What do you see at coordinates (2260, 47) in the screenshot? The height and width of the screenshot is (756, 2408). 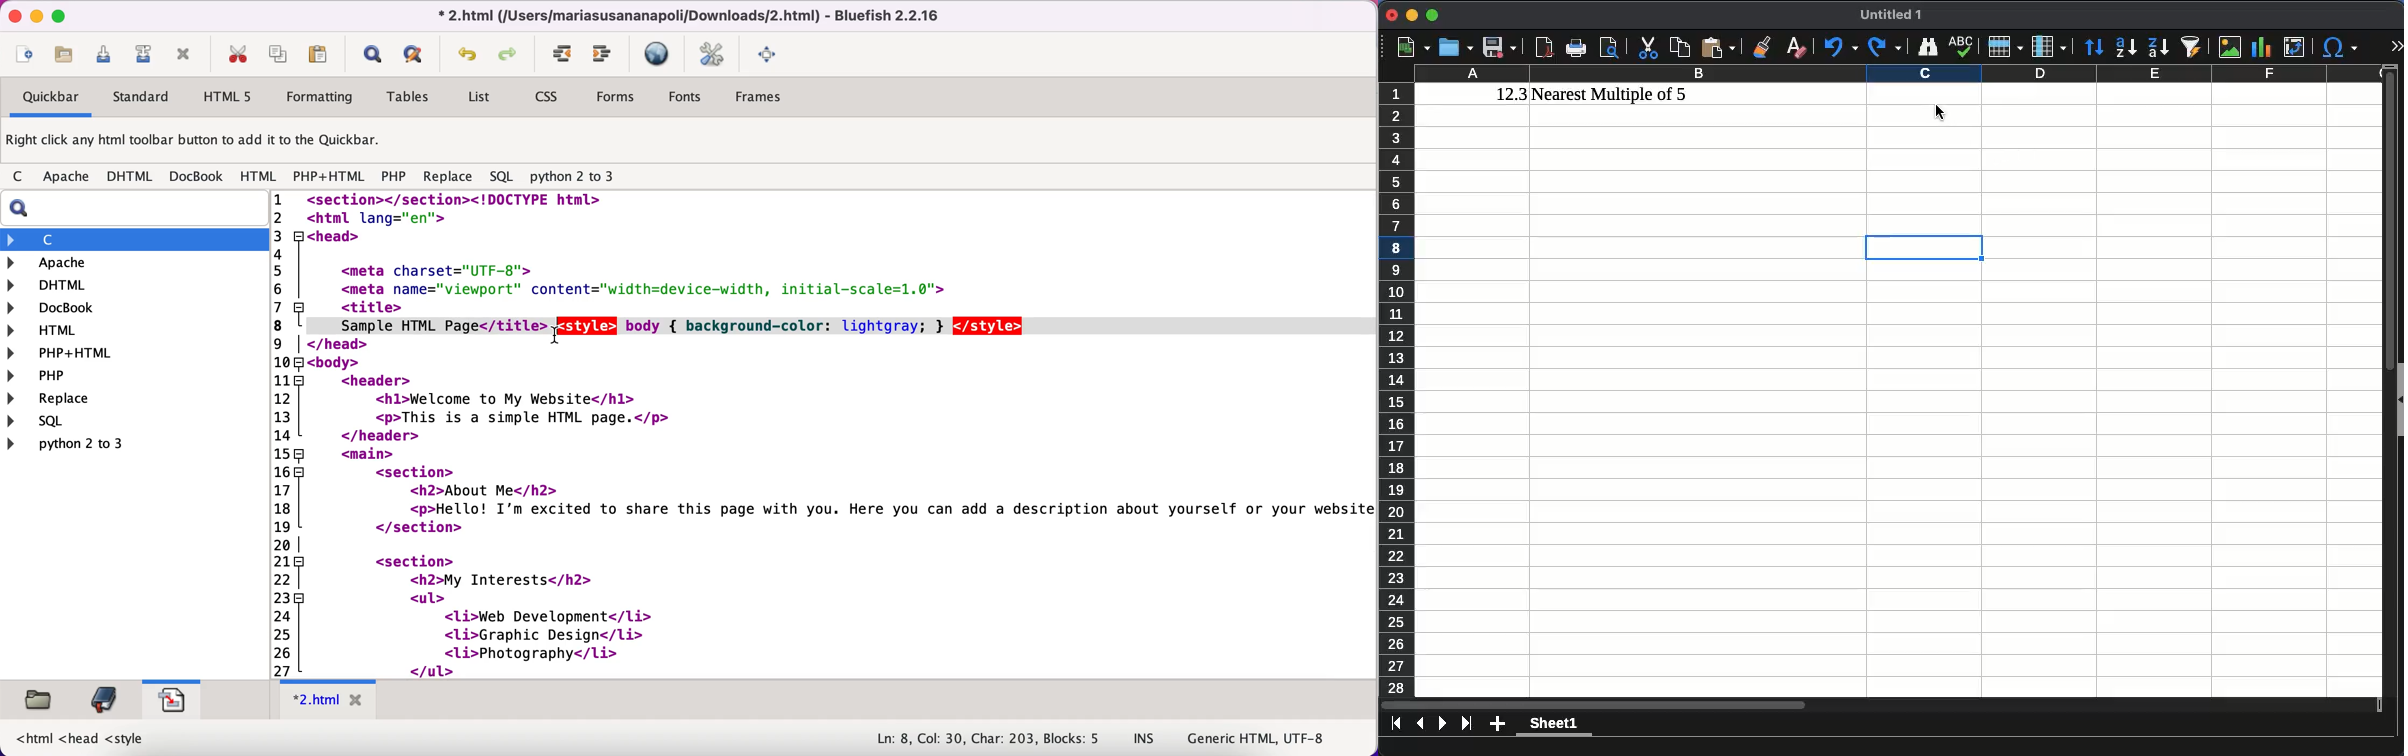 I see `chart` at bounding box center [2260, 47].